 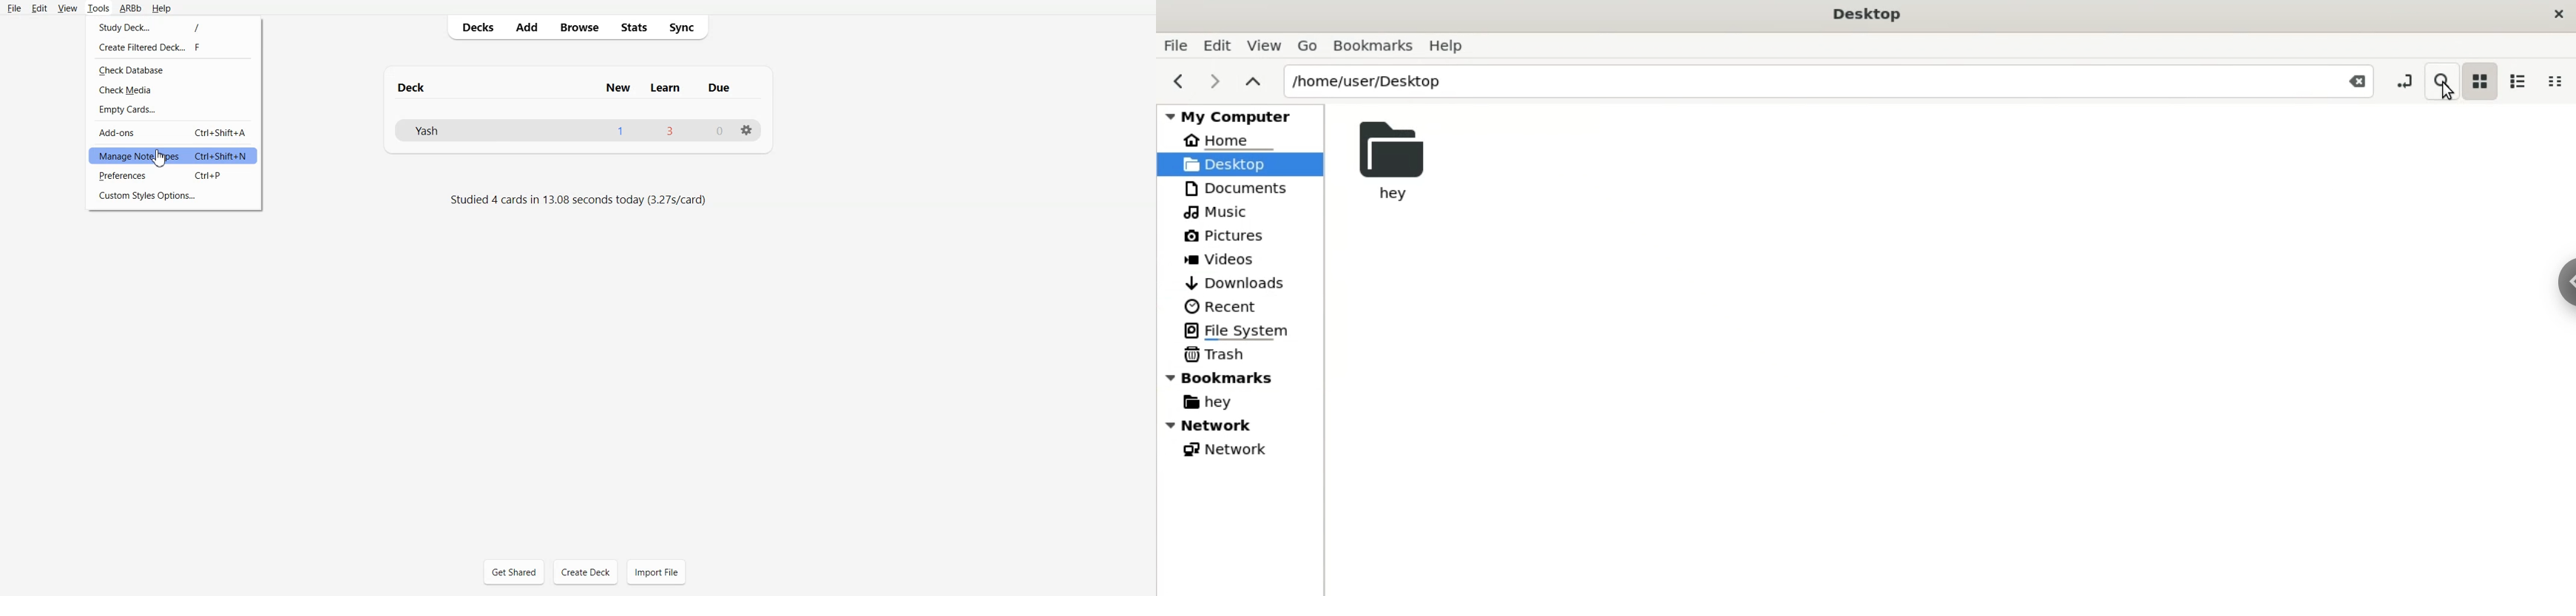 I want to click on Add-ons, so click(x=173, y=132).